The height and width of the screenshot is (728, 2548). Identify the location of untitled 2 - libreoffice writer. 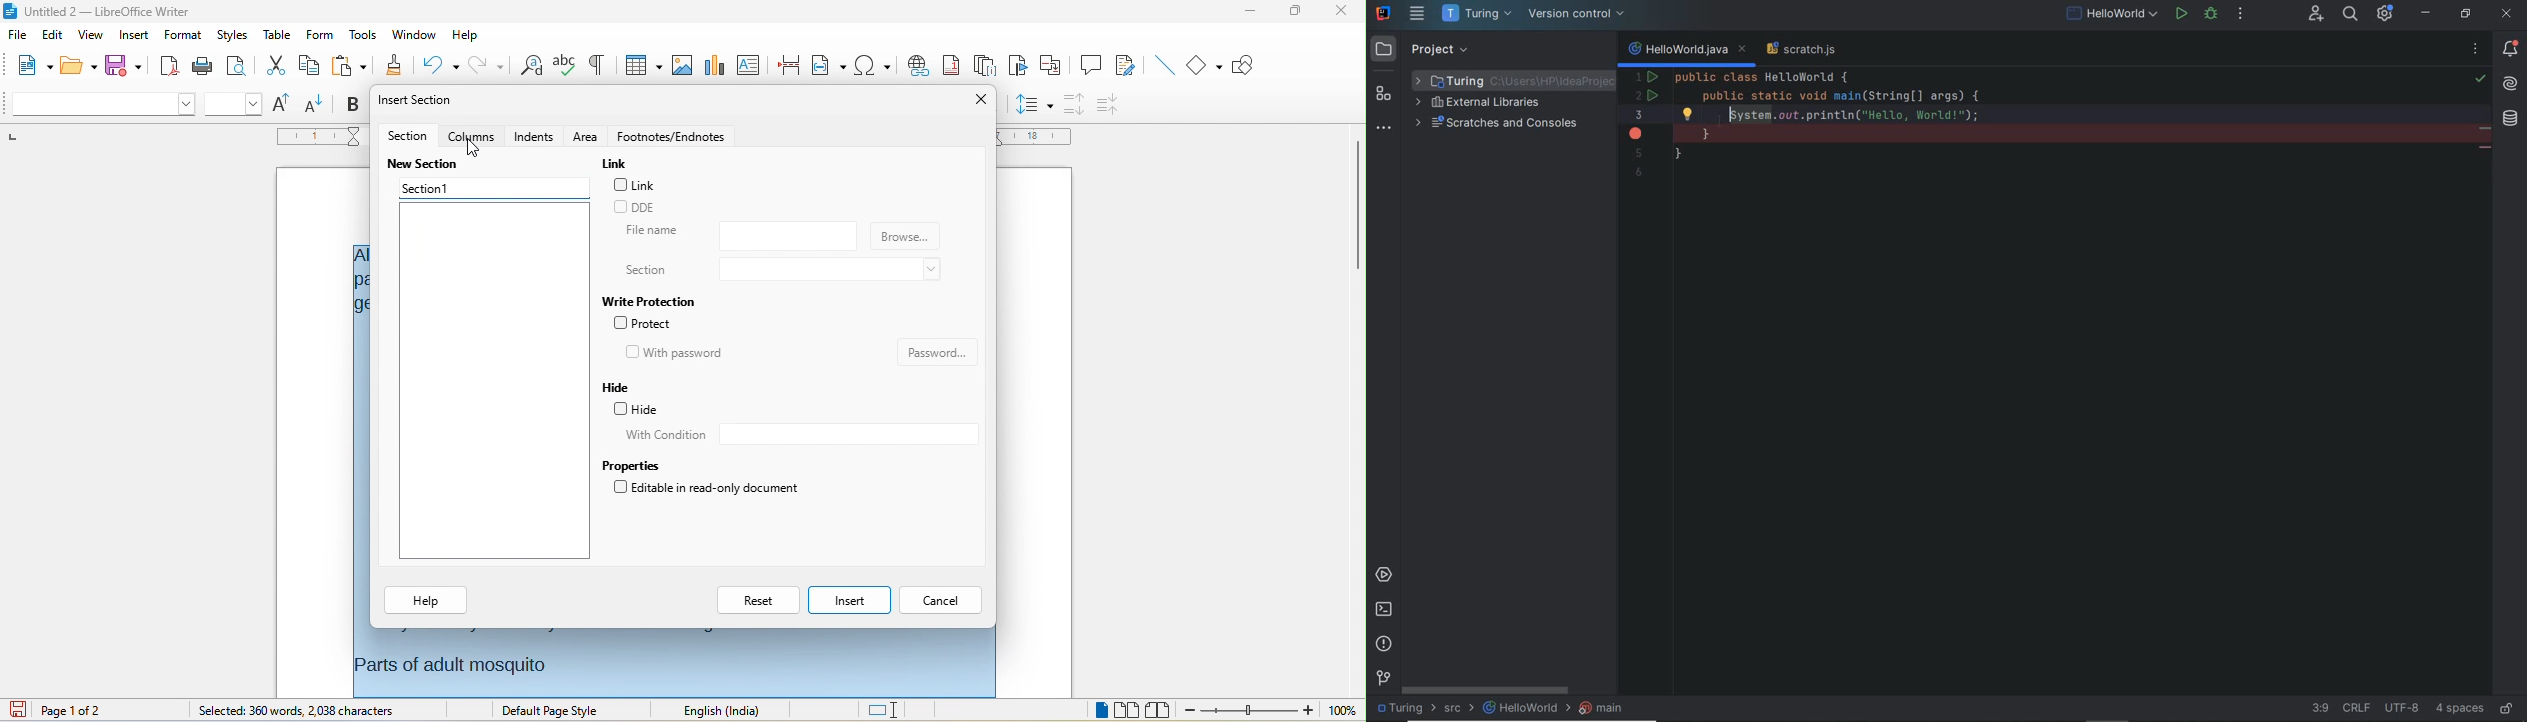
(100, 10).